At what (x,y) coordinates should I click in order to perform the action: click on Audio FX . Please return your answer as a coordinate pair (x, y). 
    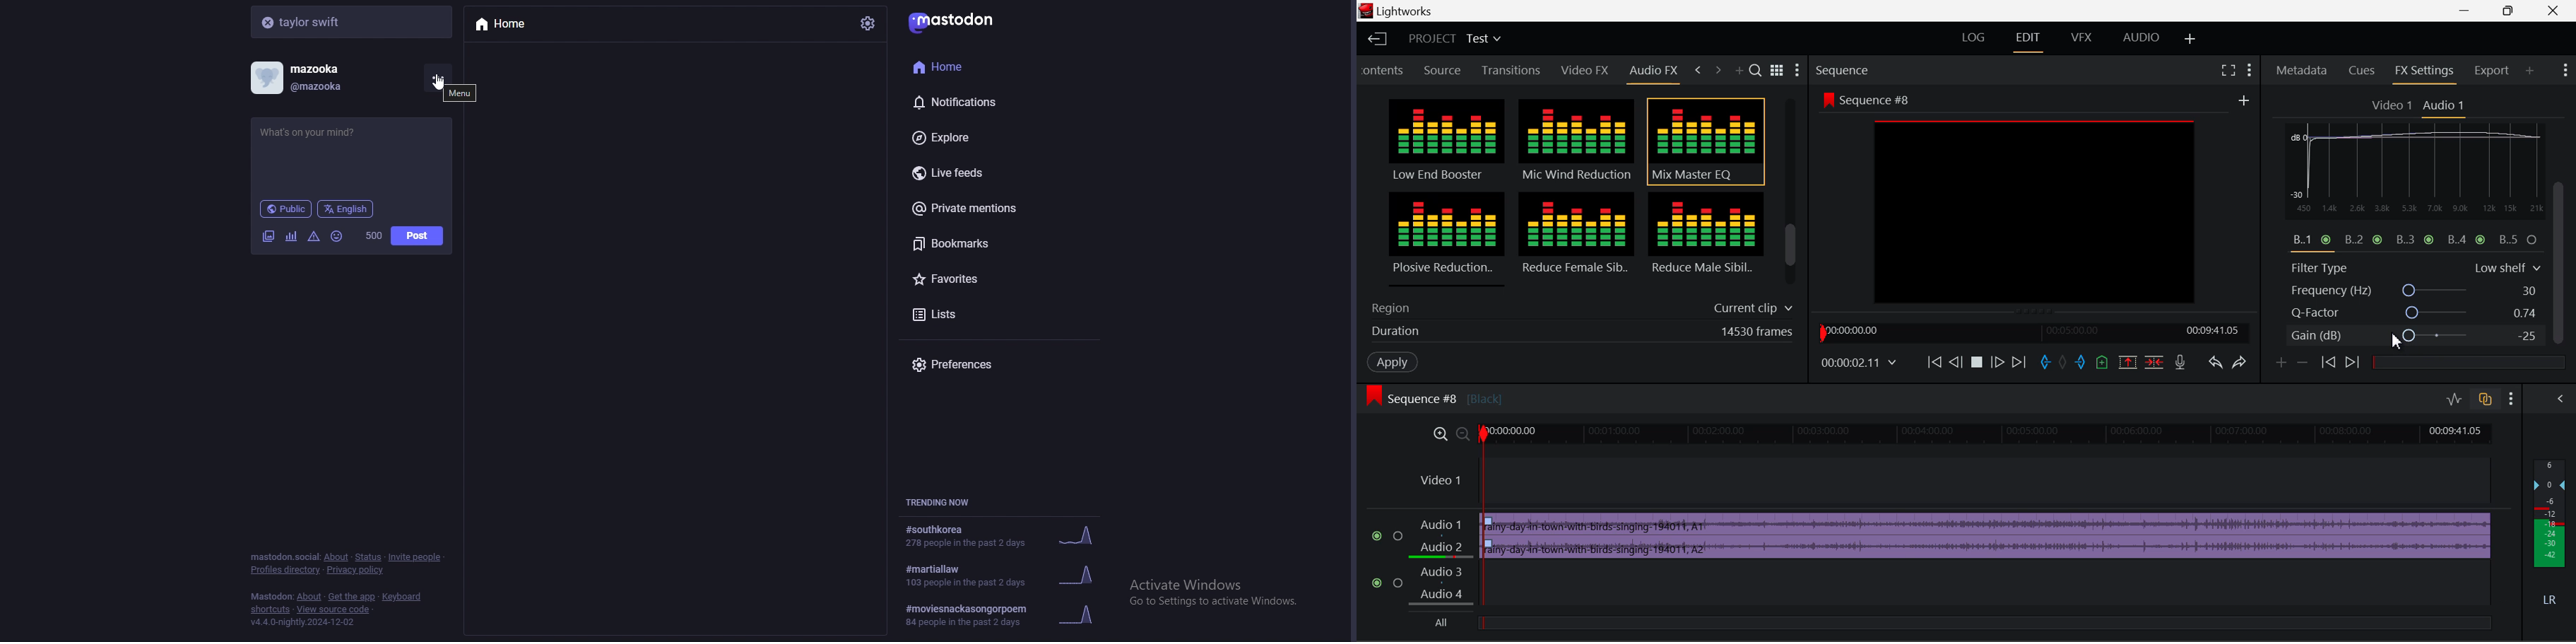
    Looking at the image, I should click on (1654, 71).